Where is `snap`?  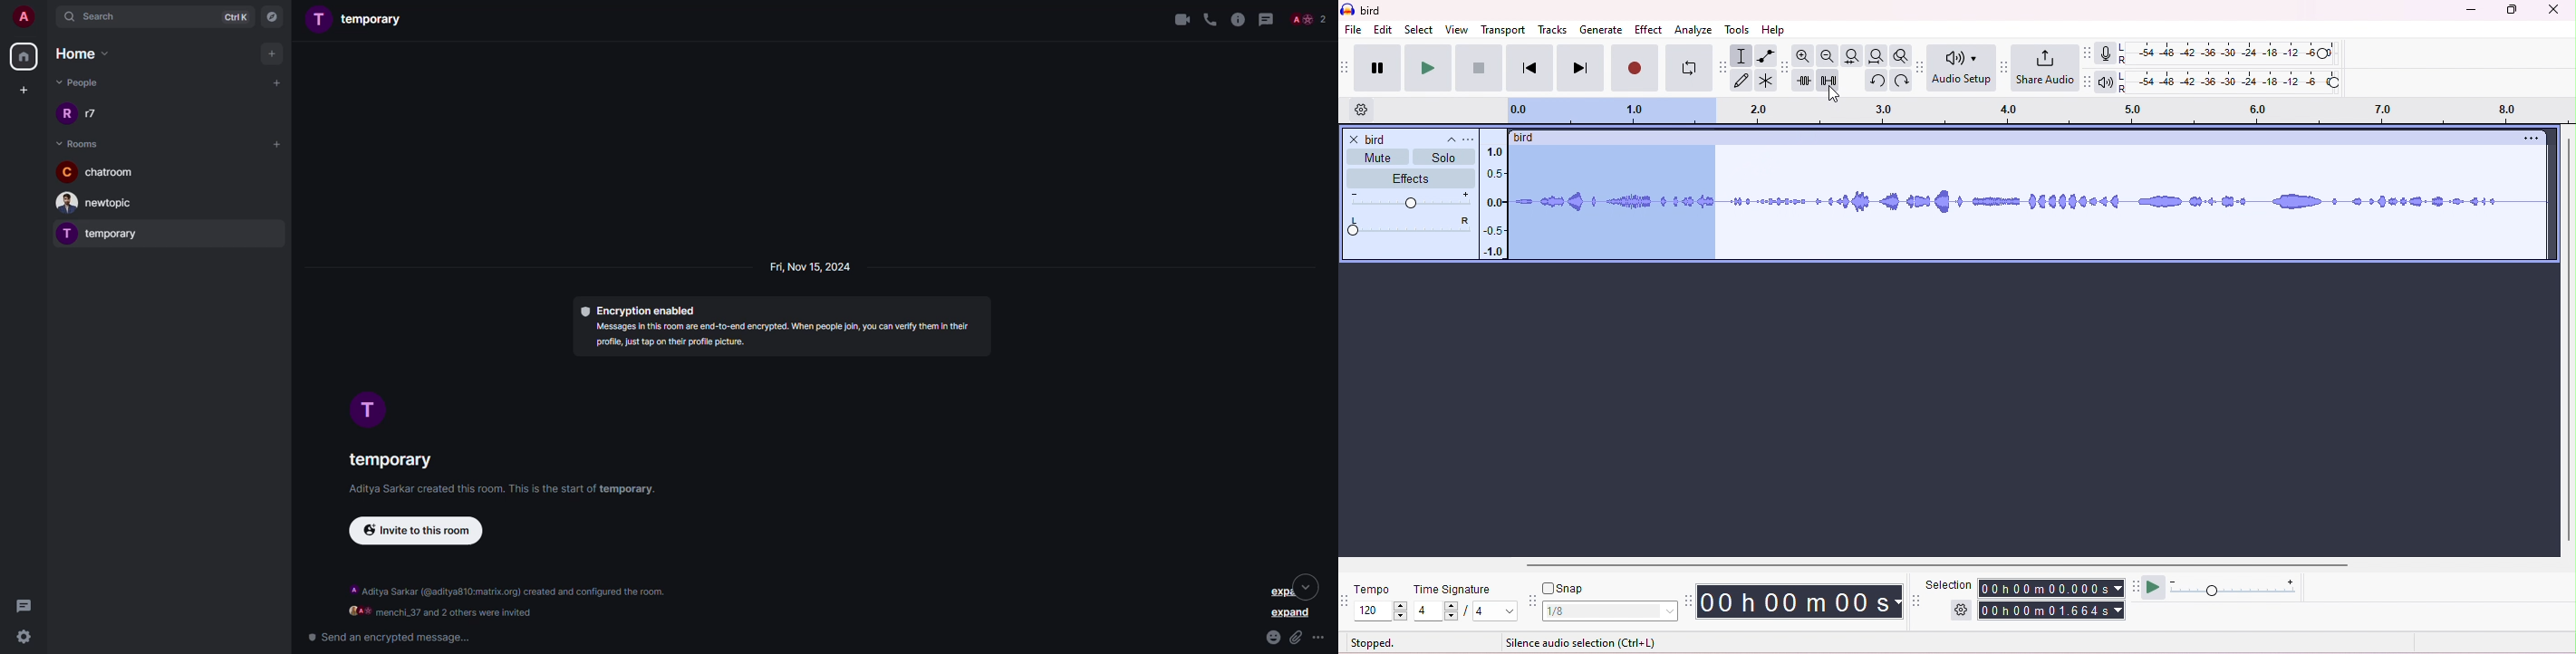 snap is located at coordinates (1564, 587).